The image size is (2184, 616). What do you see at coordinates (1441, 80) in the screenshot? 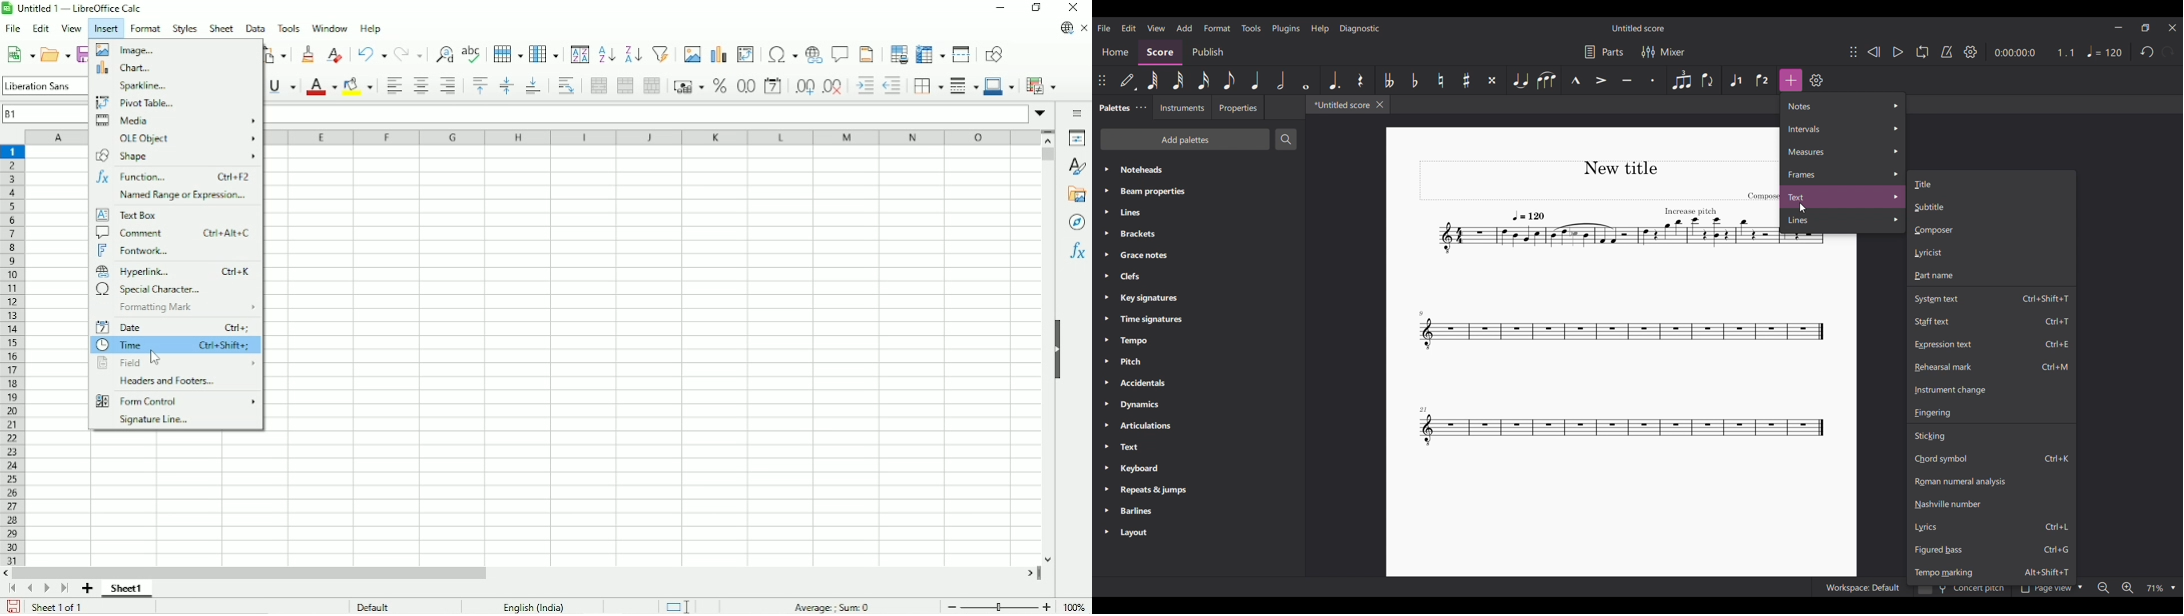
I see `Toggle natural` at bounding box center [1441, 80].